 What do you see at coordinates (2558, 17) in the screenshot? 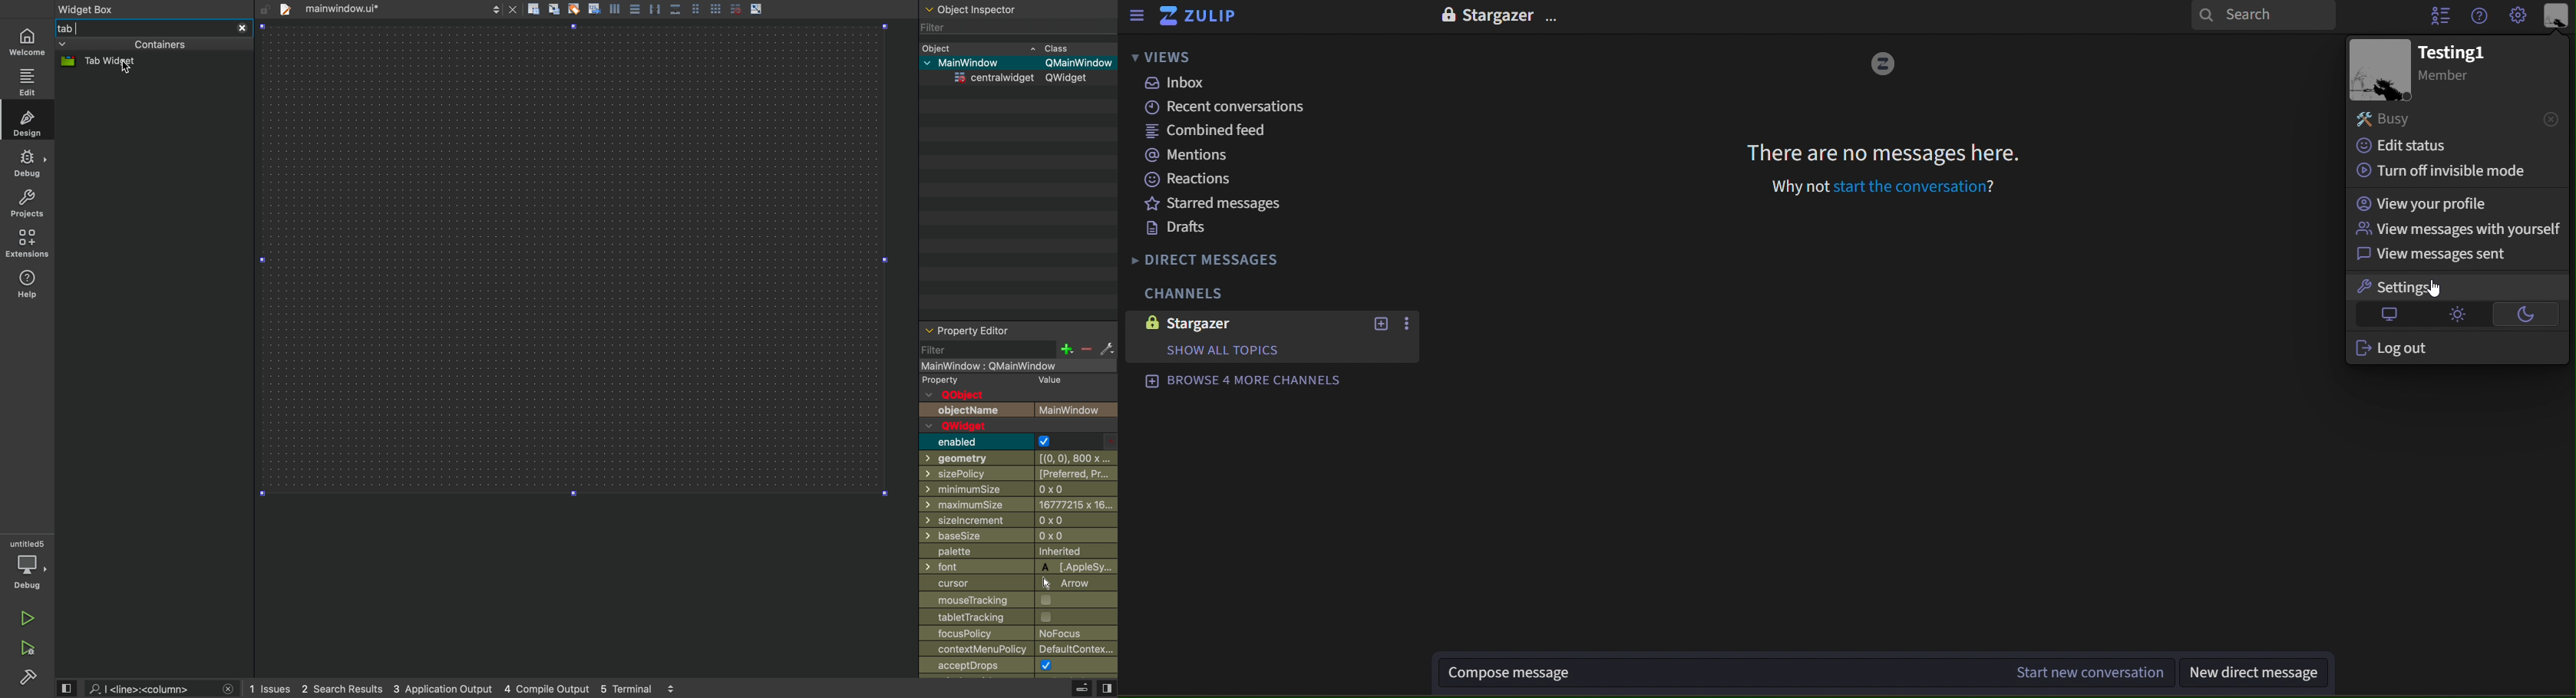
I see `personal topic` at bounding box center [2558, 17].